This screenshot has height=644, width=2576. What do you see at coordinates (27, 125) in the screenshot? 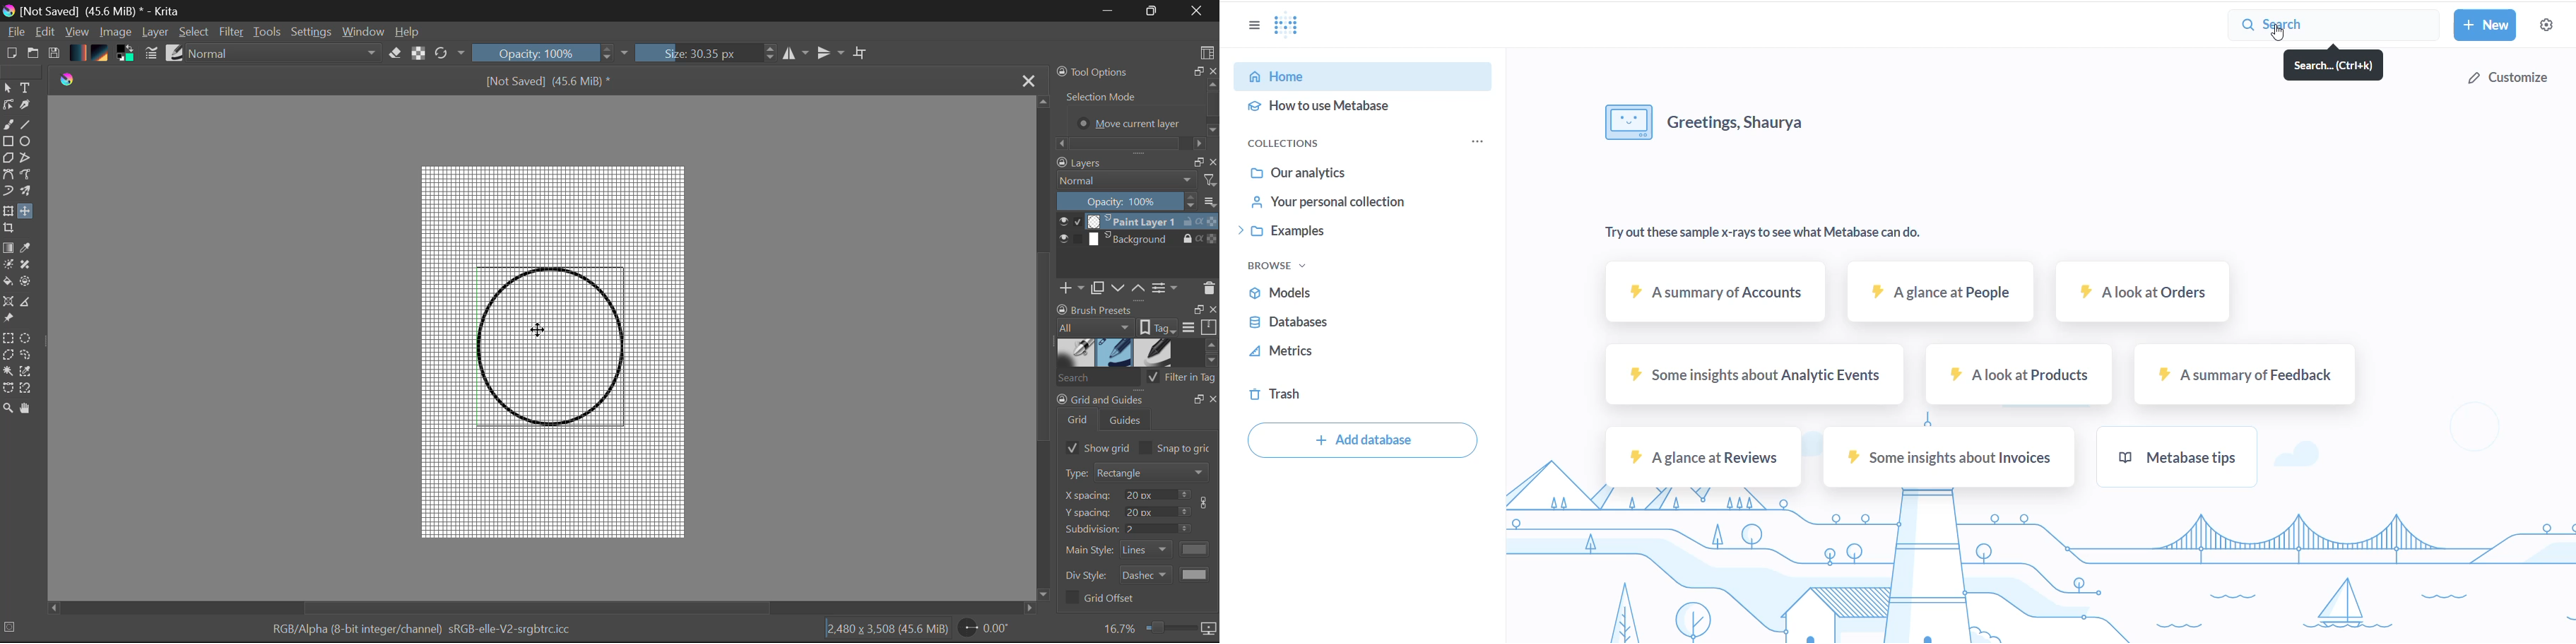
I see `Line` at bounding box center [27, 125].